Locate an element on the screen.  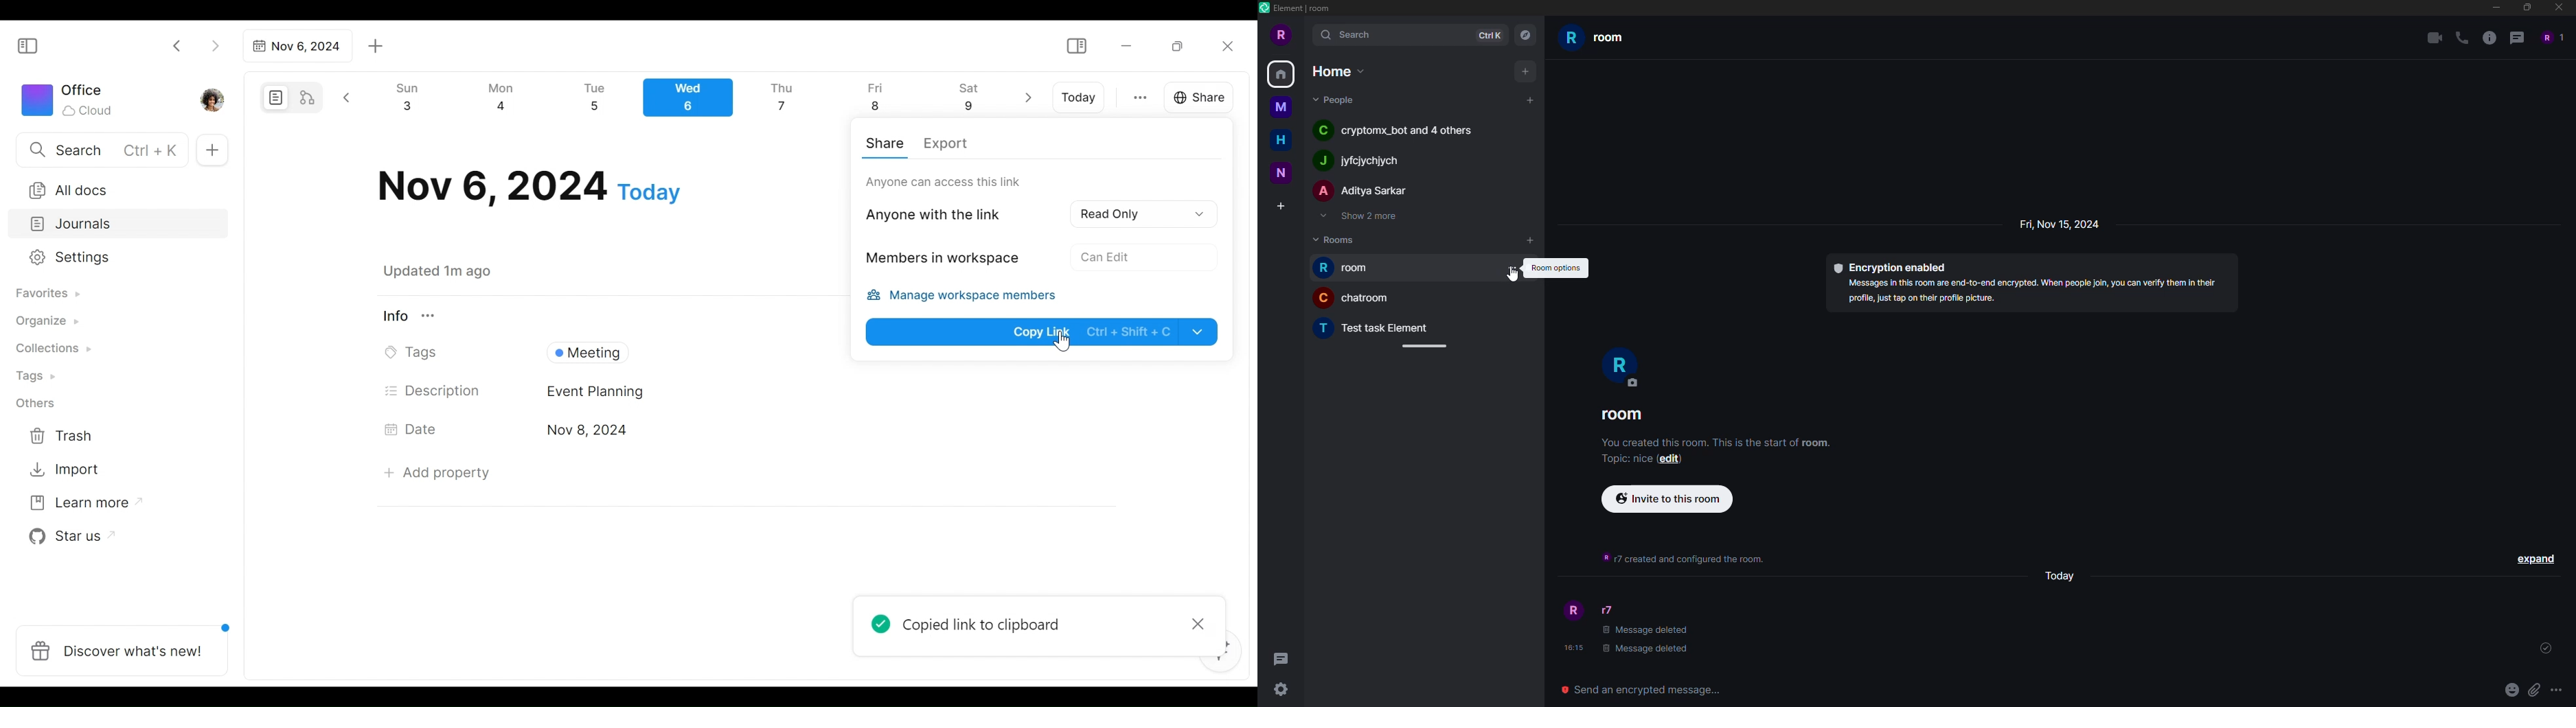
n is located at coordinates (1282, 171).